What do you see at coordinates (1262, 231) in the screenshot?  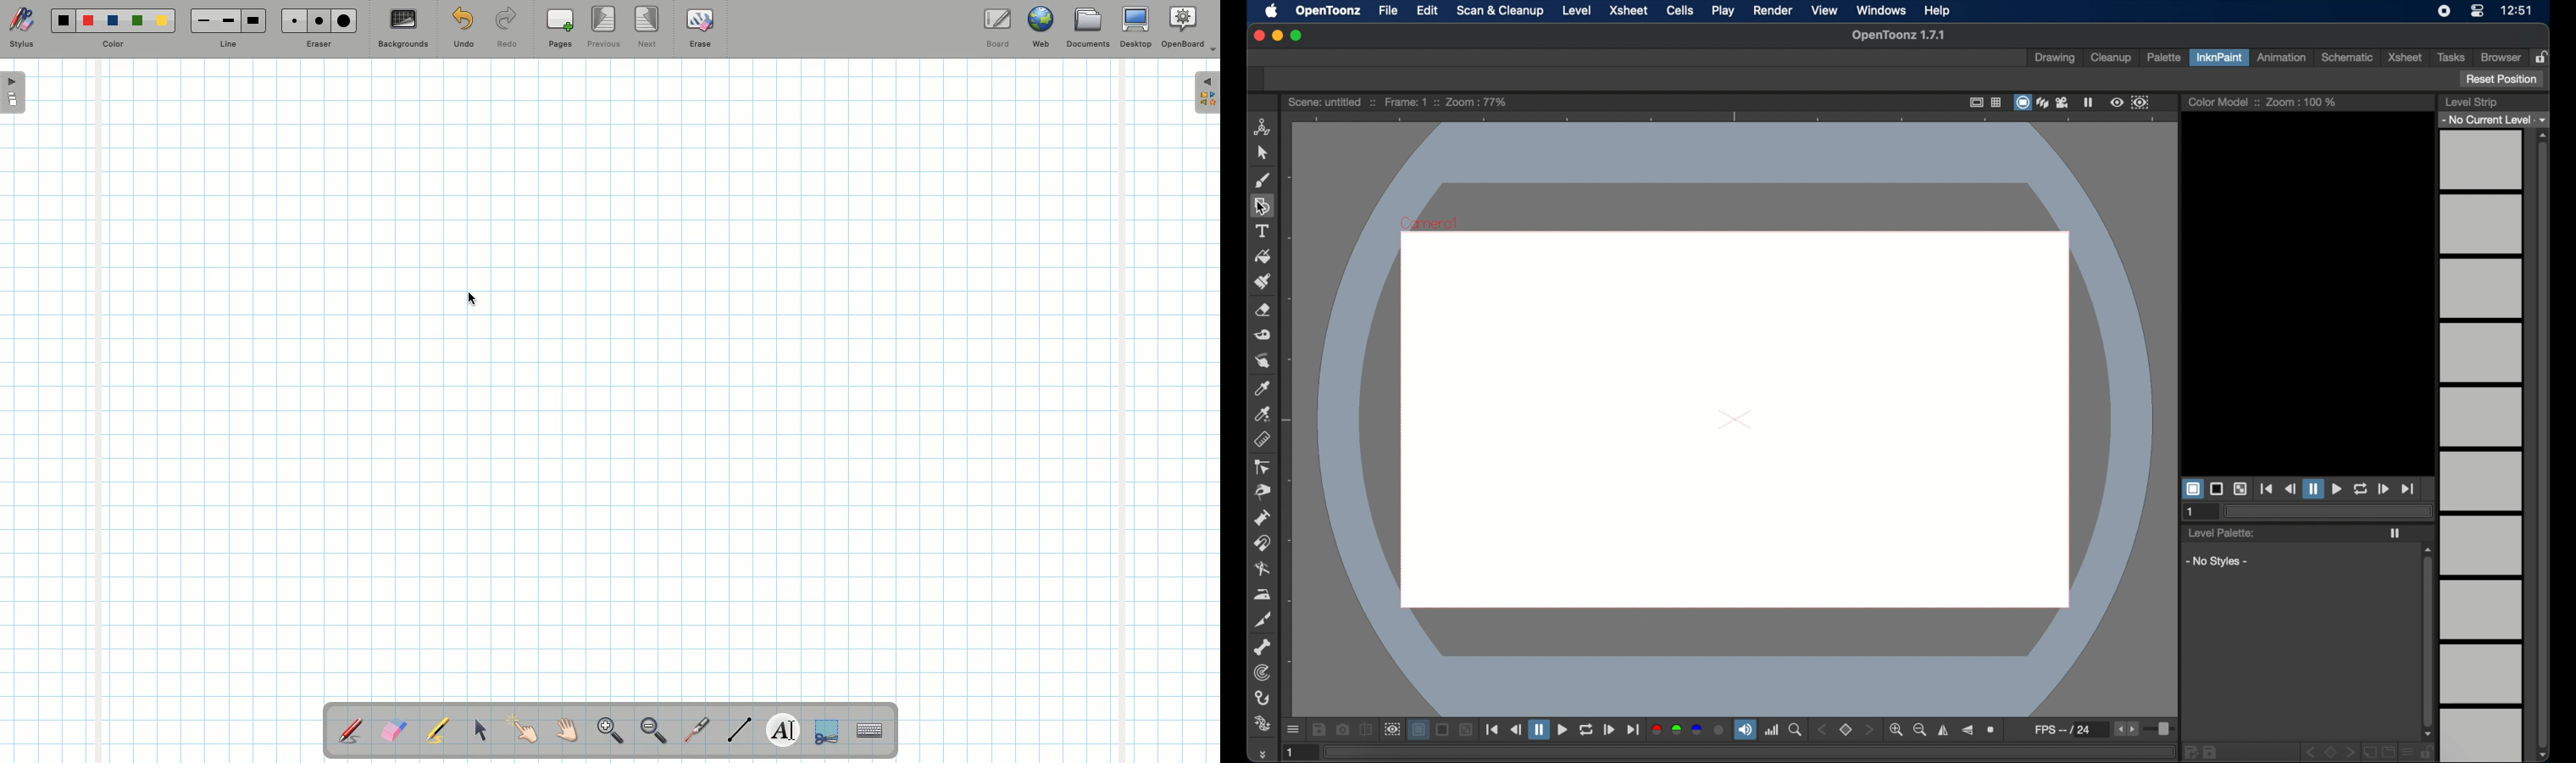 I see `text` at bounding box center [1262, 231].